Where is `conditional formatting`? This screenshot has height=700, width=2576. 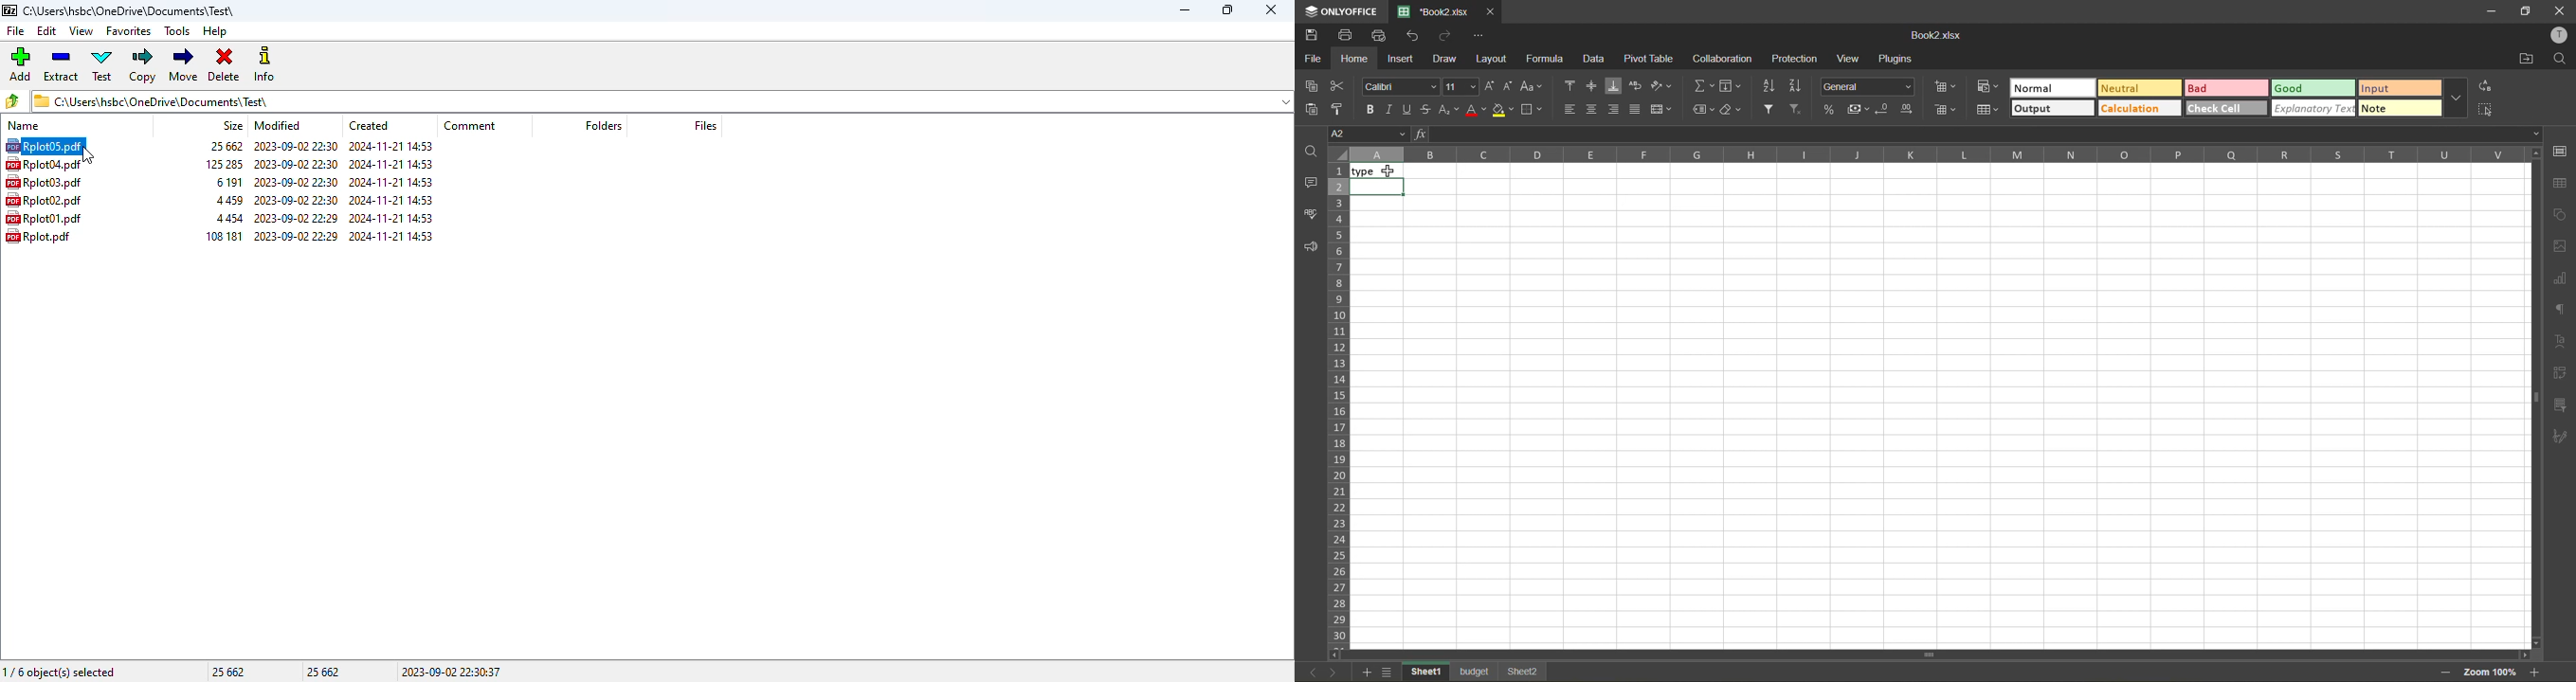 conditional formatting is located at coordinates (1986, 87).